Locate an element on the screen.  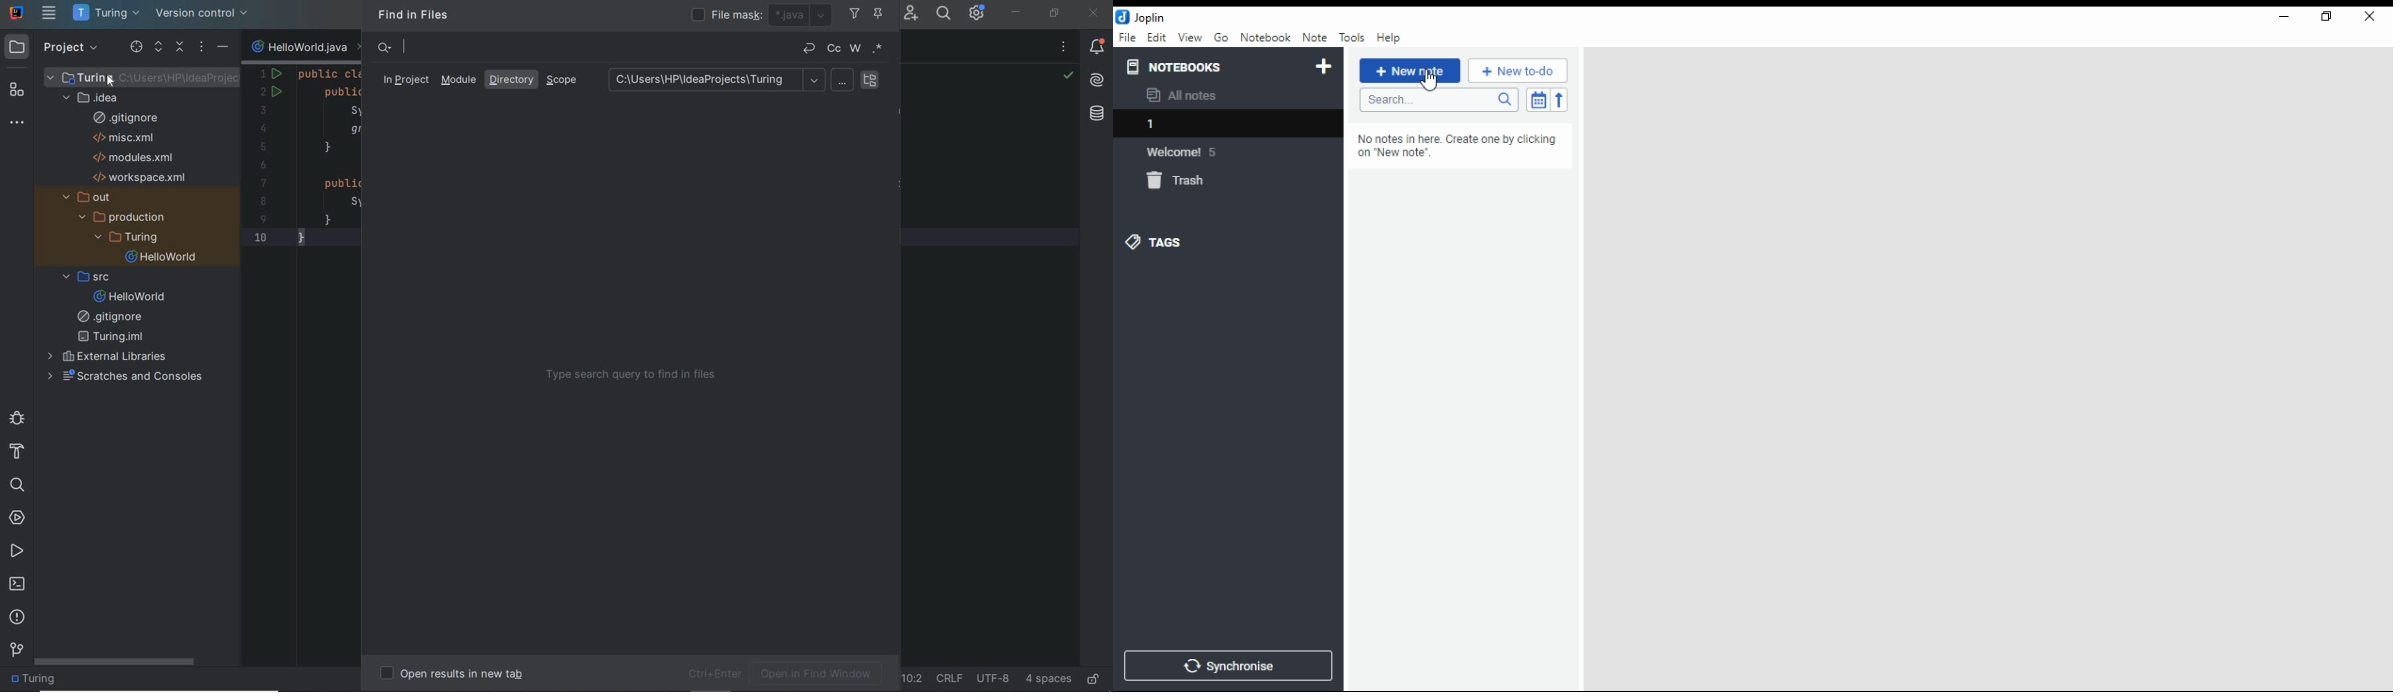
Sidebar panel control is located at coordinates (178, 48).